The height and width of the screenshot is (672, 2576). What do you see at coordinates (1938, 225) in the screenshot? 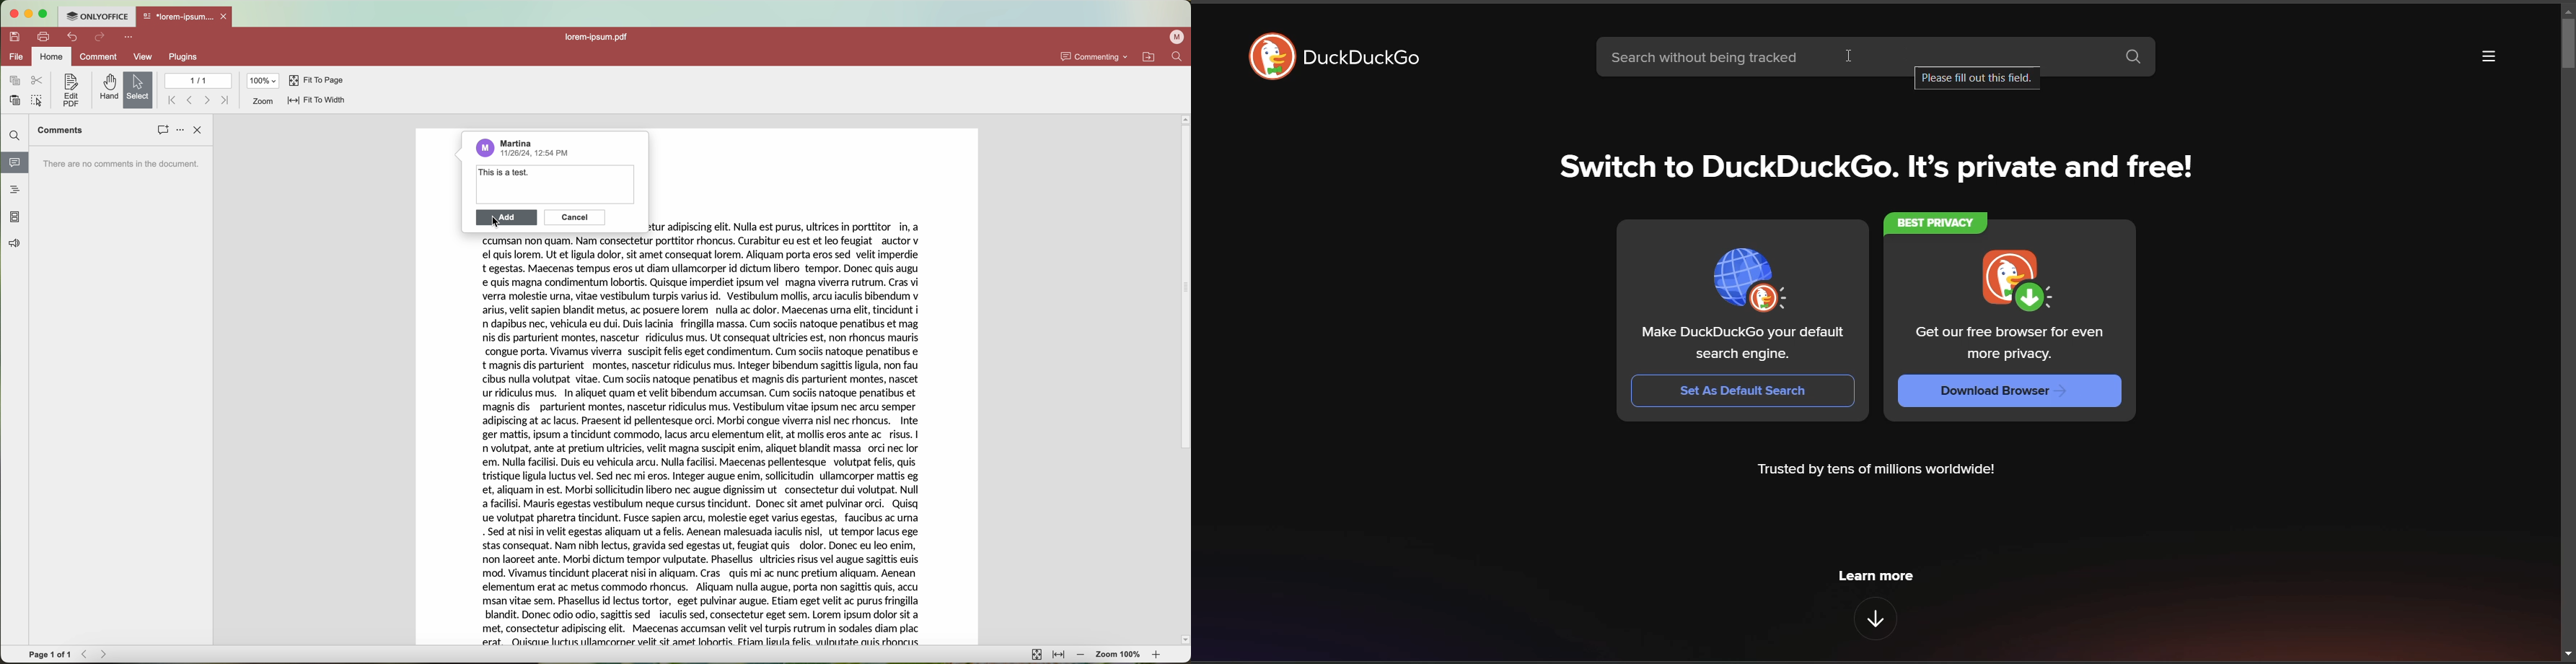
I see `BEST PRIVACY` at bounding box center [1938, 225].